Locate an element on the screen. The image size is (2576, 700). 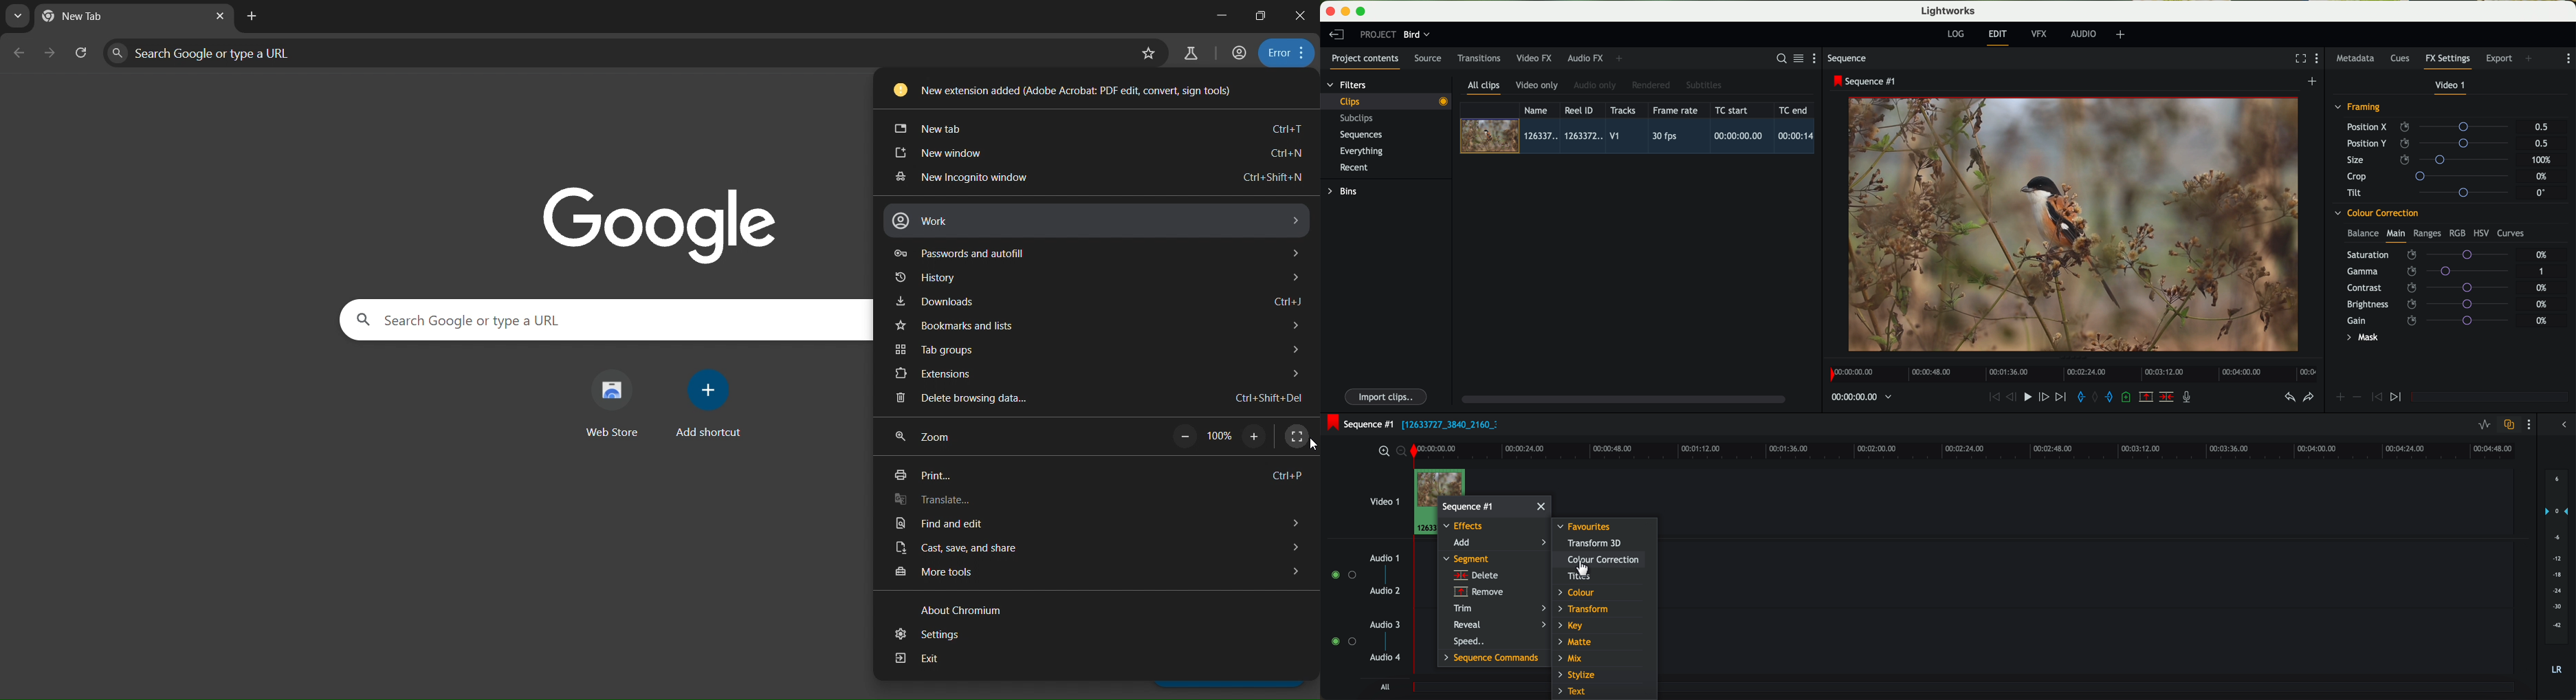
delete/cut is located at coordinates (2166, 397).